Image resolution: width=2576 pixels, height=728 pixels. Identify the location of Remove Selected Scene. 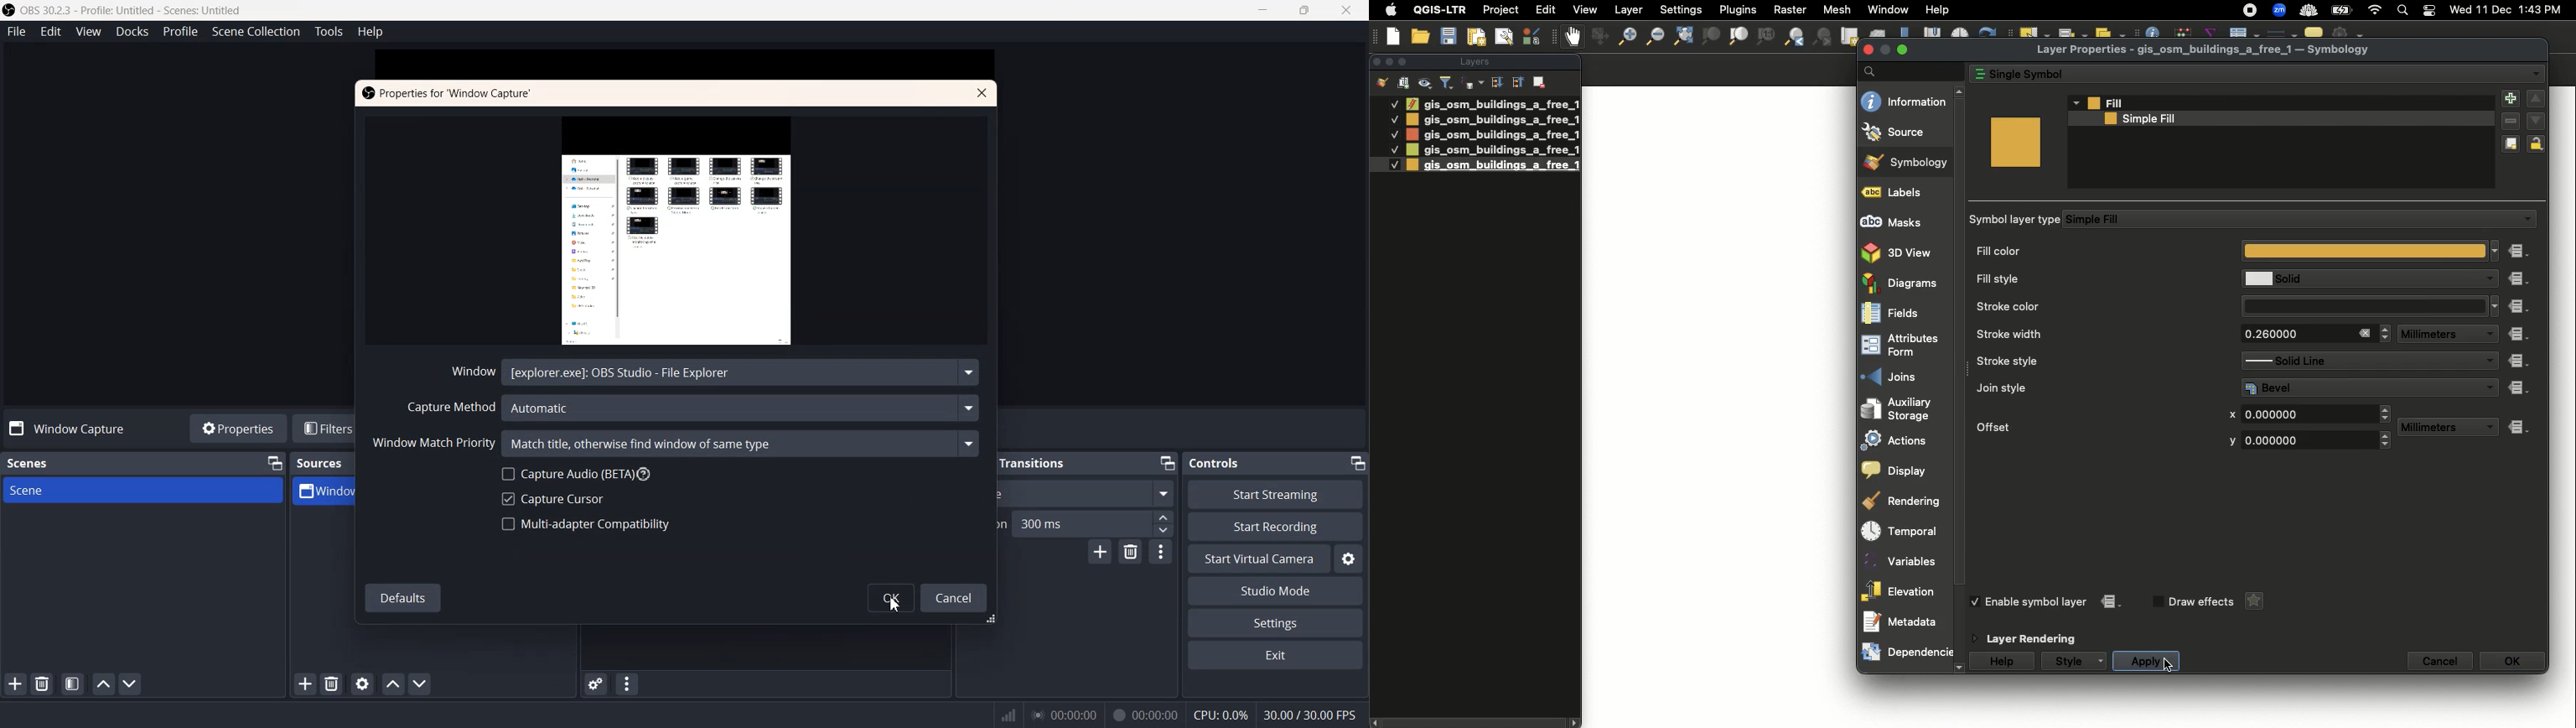
(42, 684).